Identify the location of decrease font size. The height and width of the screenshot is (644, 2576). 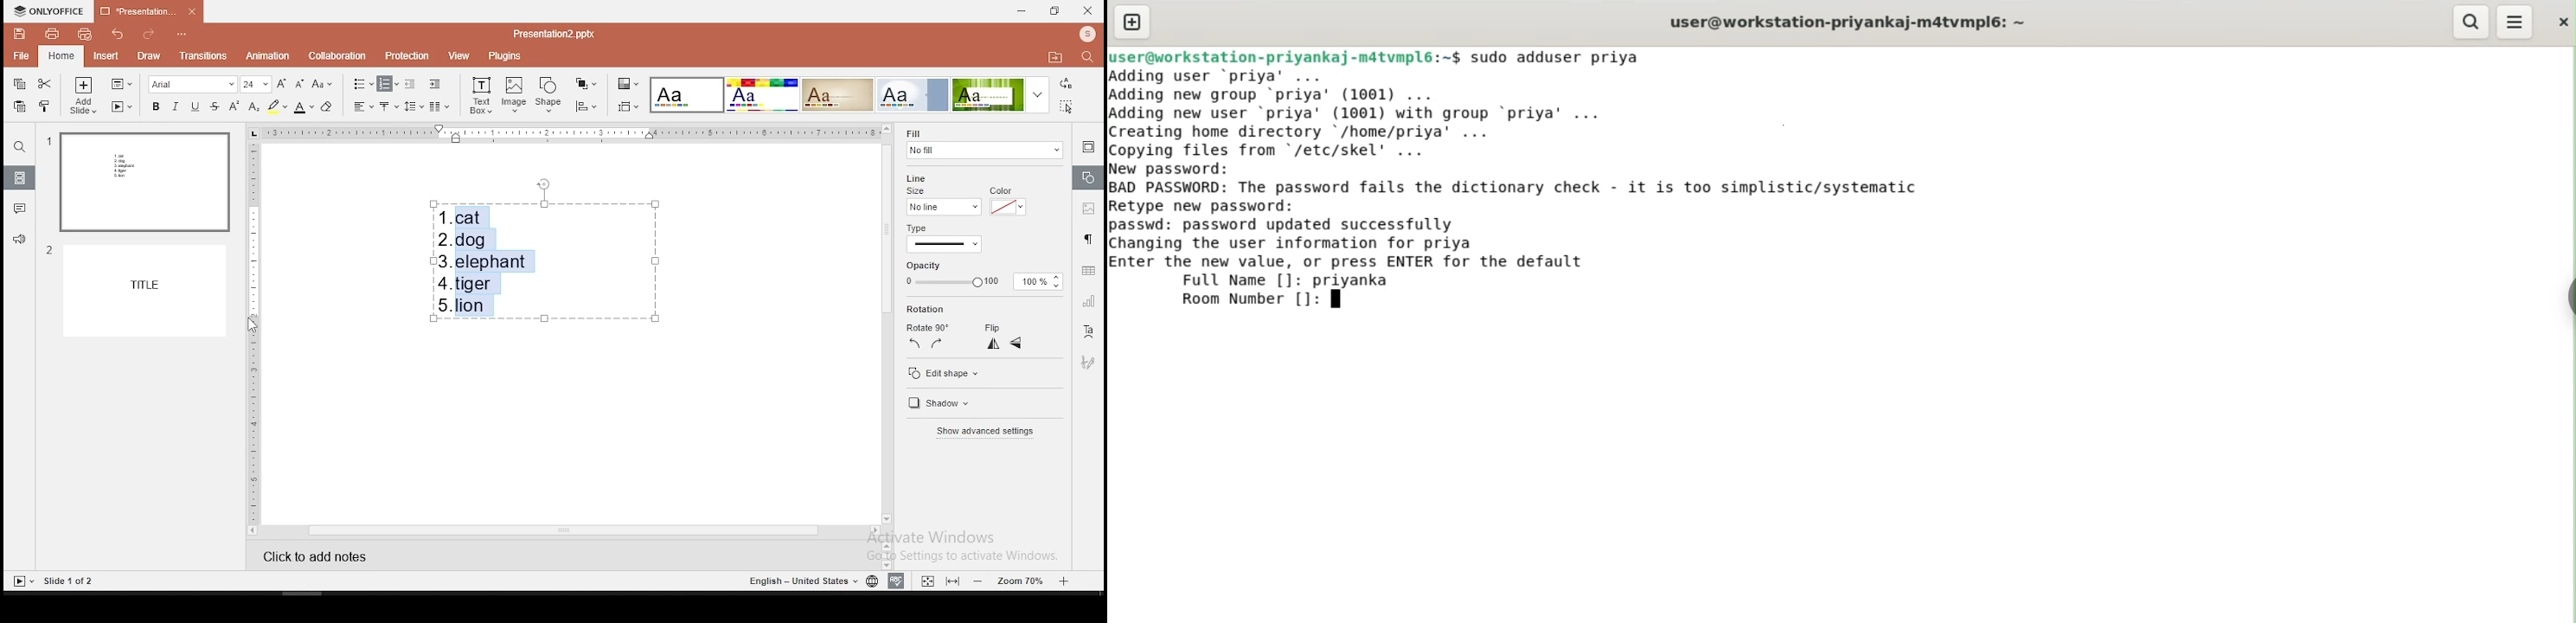
(301, 84).